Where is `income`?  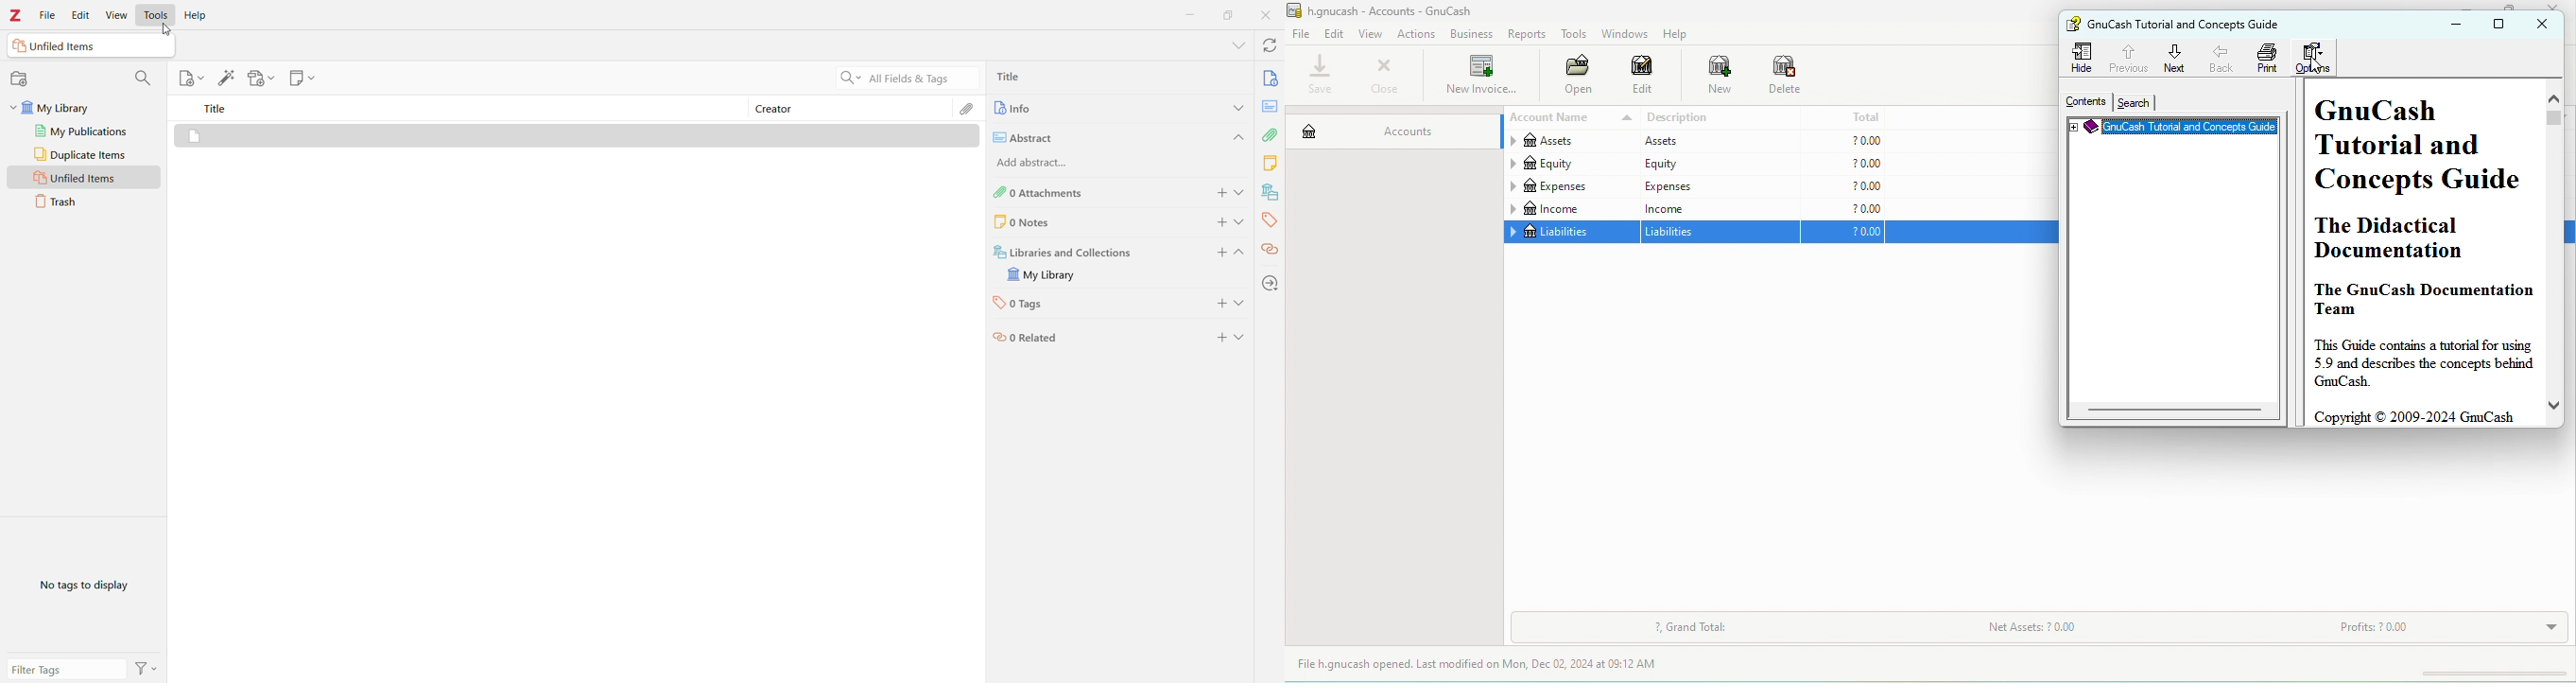
income is located at coordinates (1718, 208).